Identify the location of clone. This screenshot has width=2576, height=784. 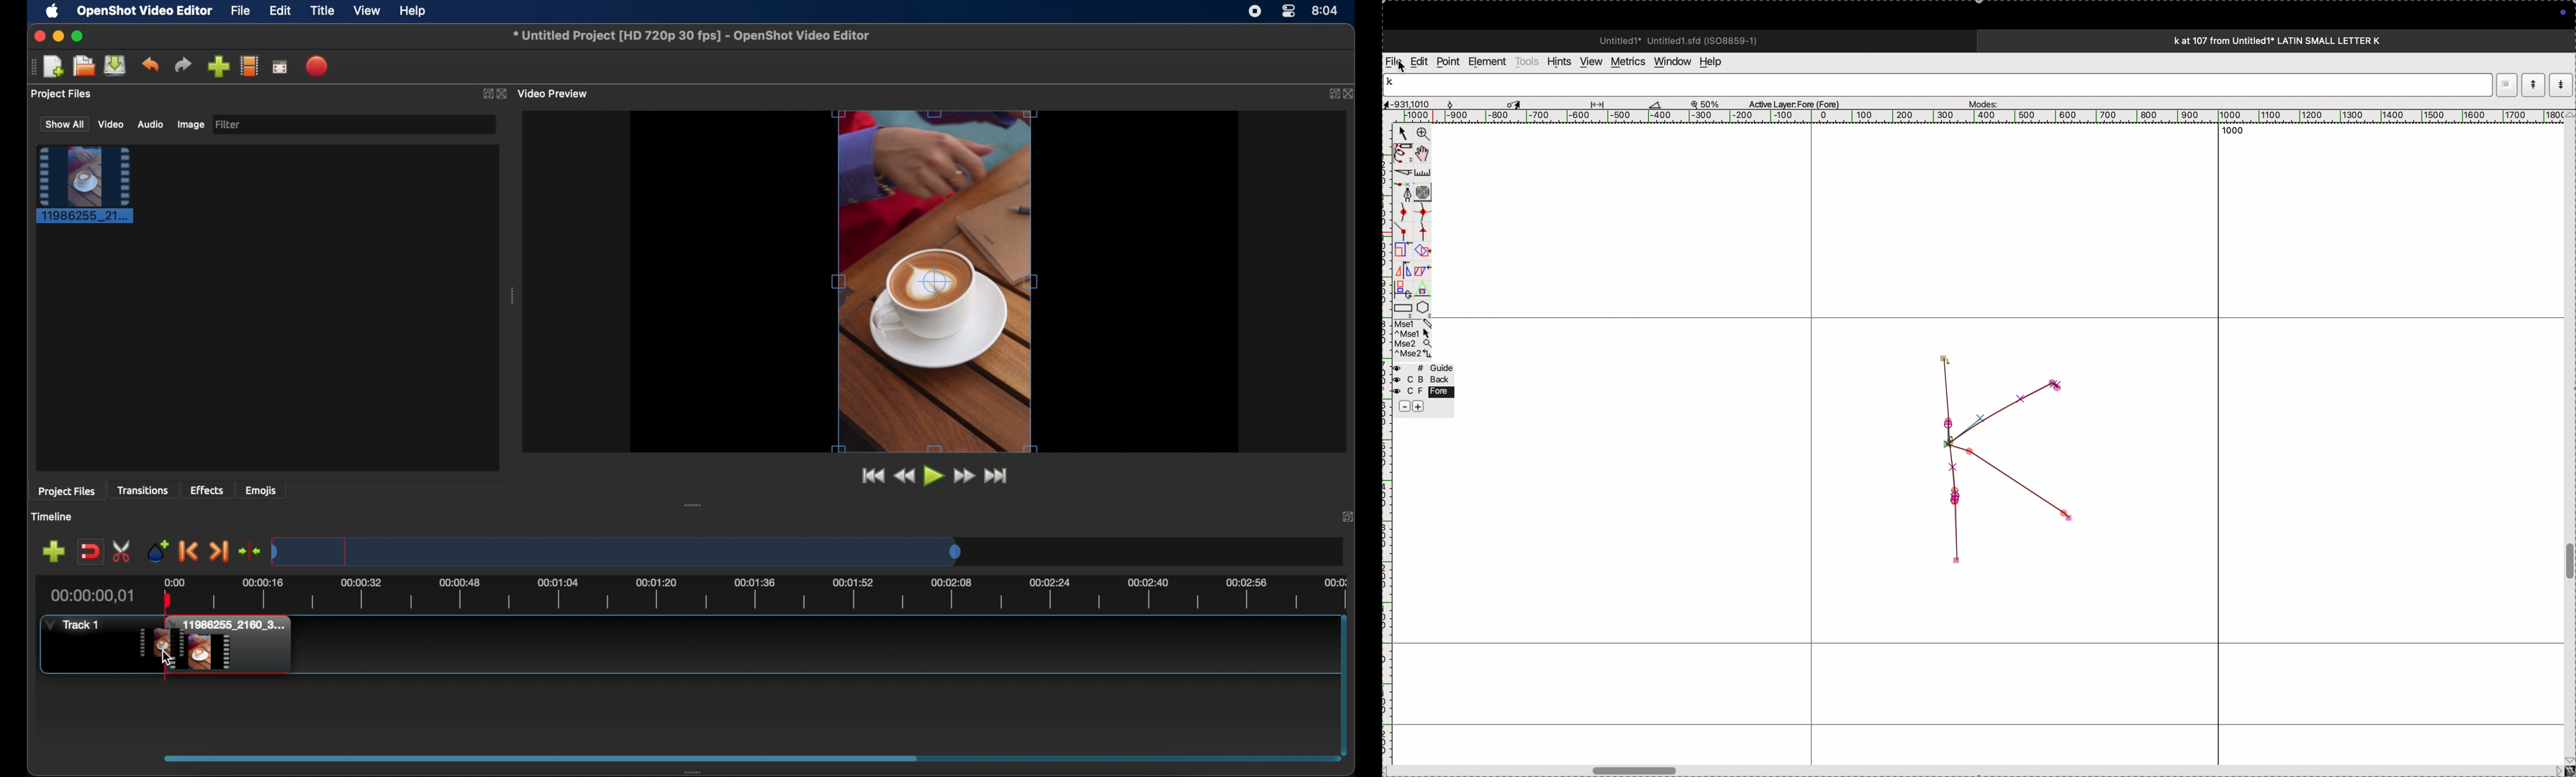
(1401, 250).